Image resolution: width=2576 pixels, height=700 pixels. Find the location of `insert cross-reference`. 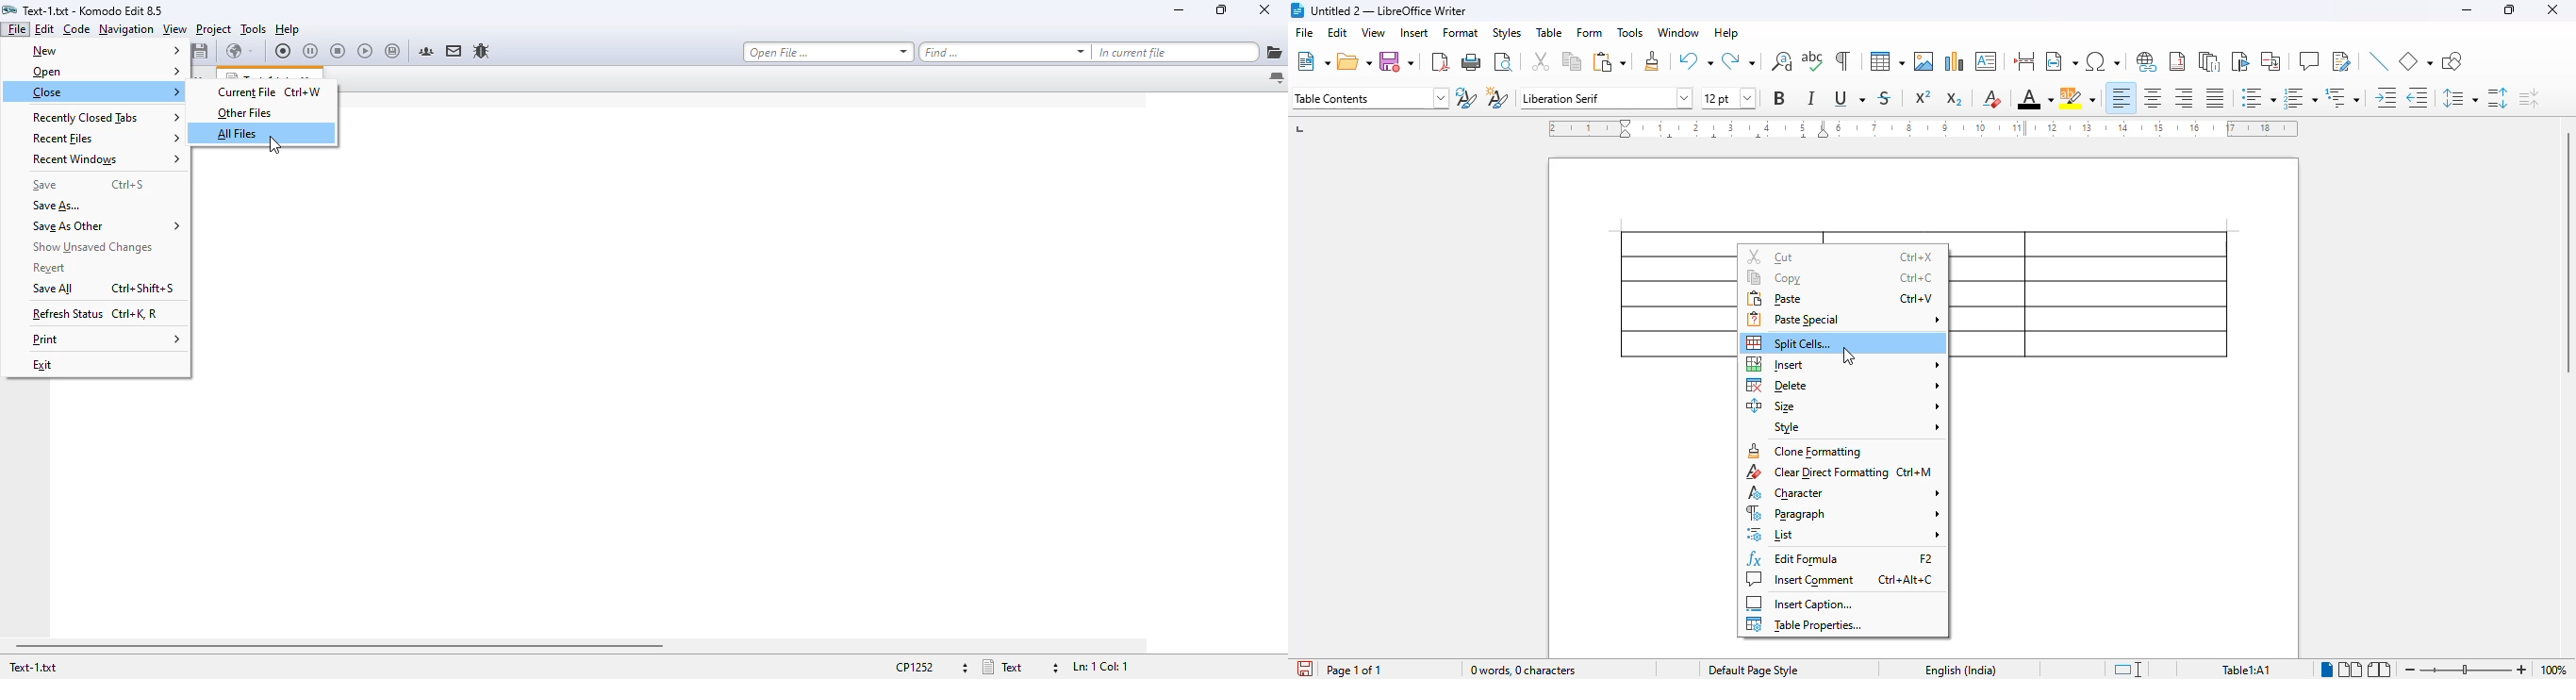

insert cross-reference is located at coordinates (2270, 60).